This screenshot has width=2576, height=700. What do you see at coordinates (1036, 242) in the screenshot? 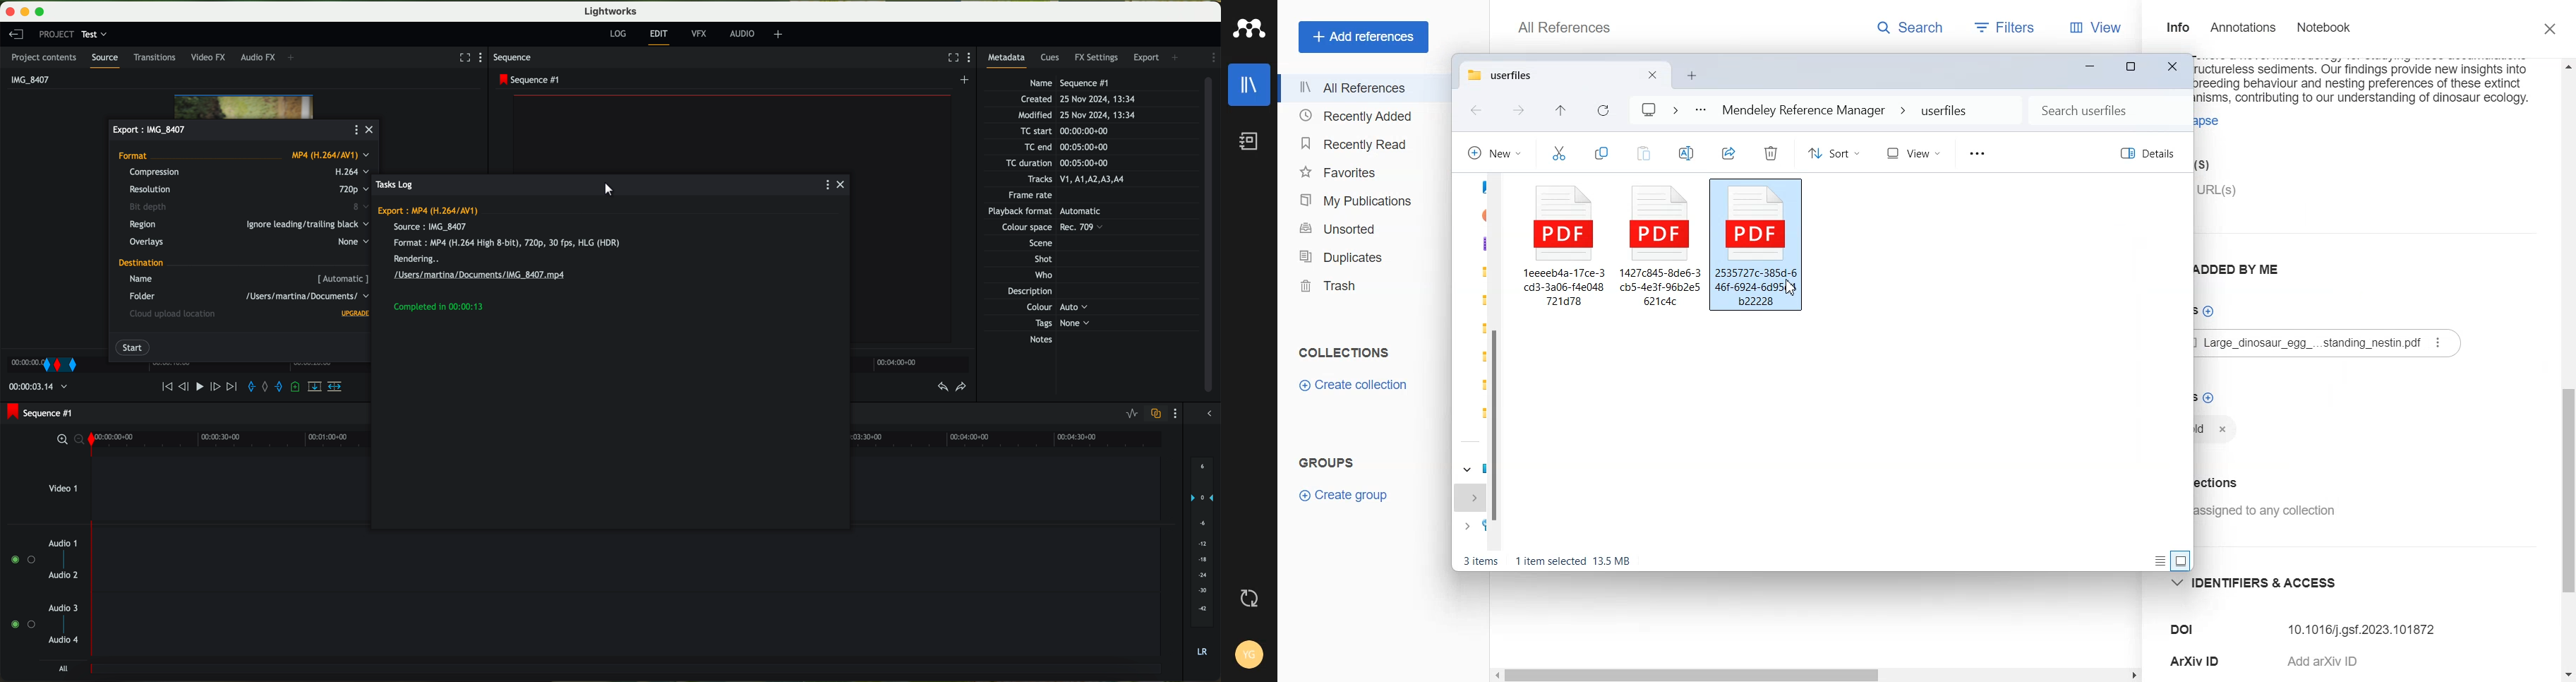
I see `` at bounding box center [1036, 242].